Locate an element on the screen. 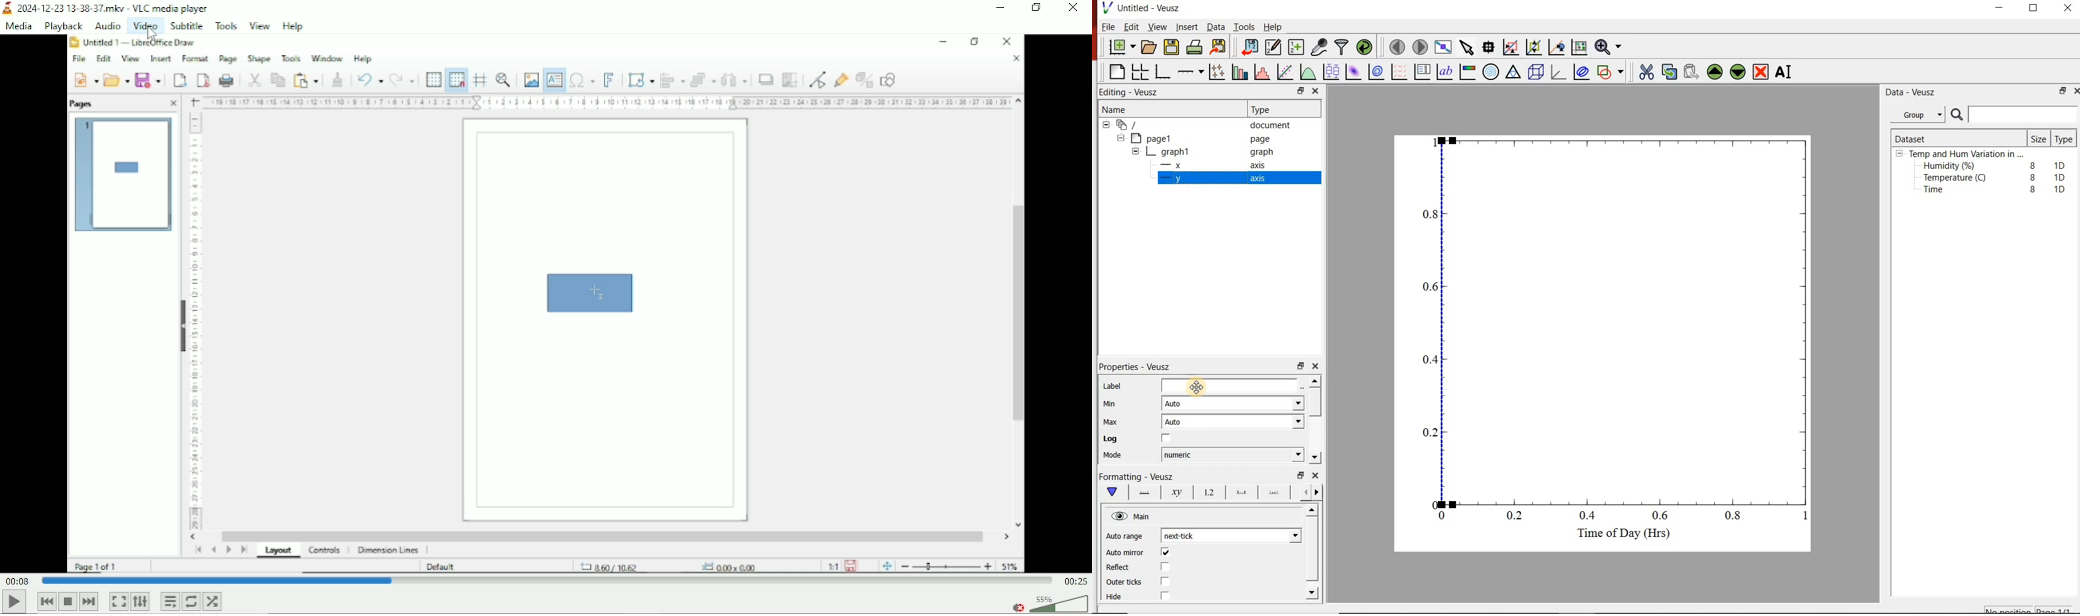  blank page is located at coordinates (1116, 71).